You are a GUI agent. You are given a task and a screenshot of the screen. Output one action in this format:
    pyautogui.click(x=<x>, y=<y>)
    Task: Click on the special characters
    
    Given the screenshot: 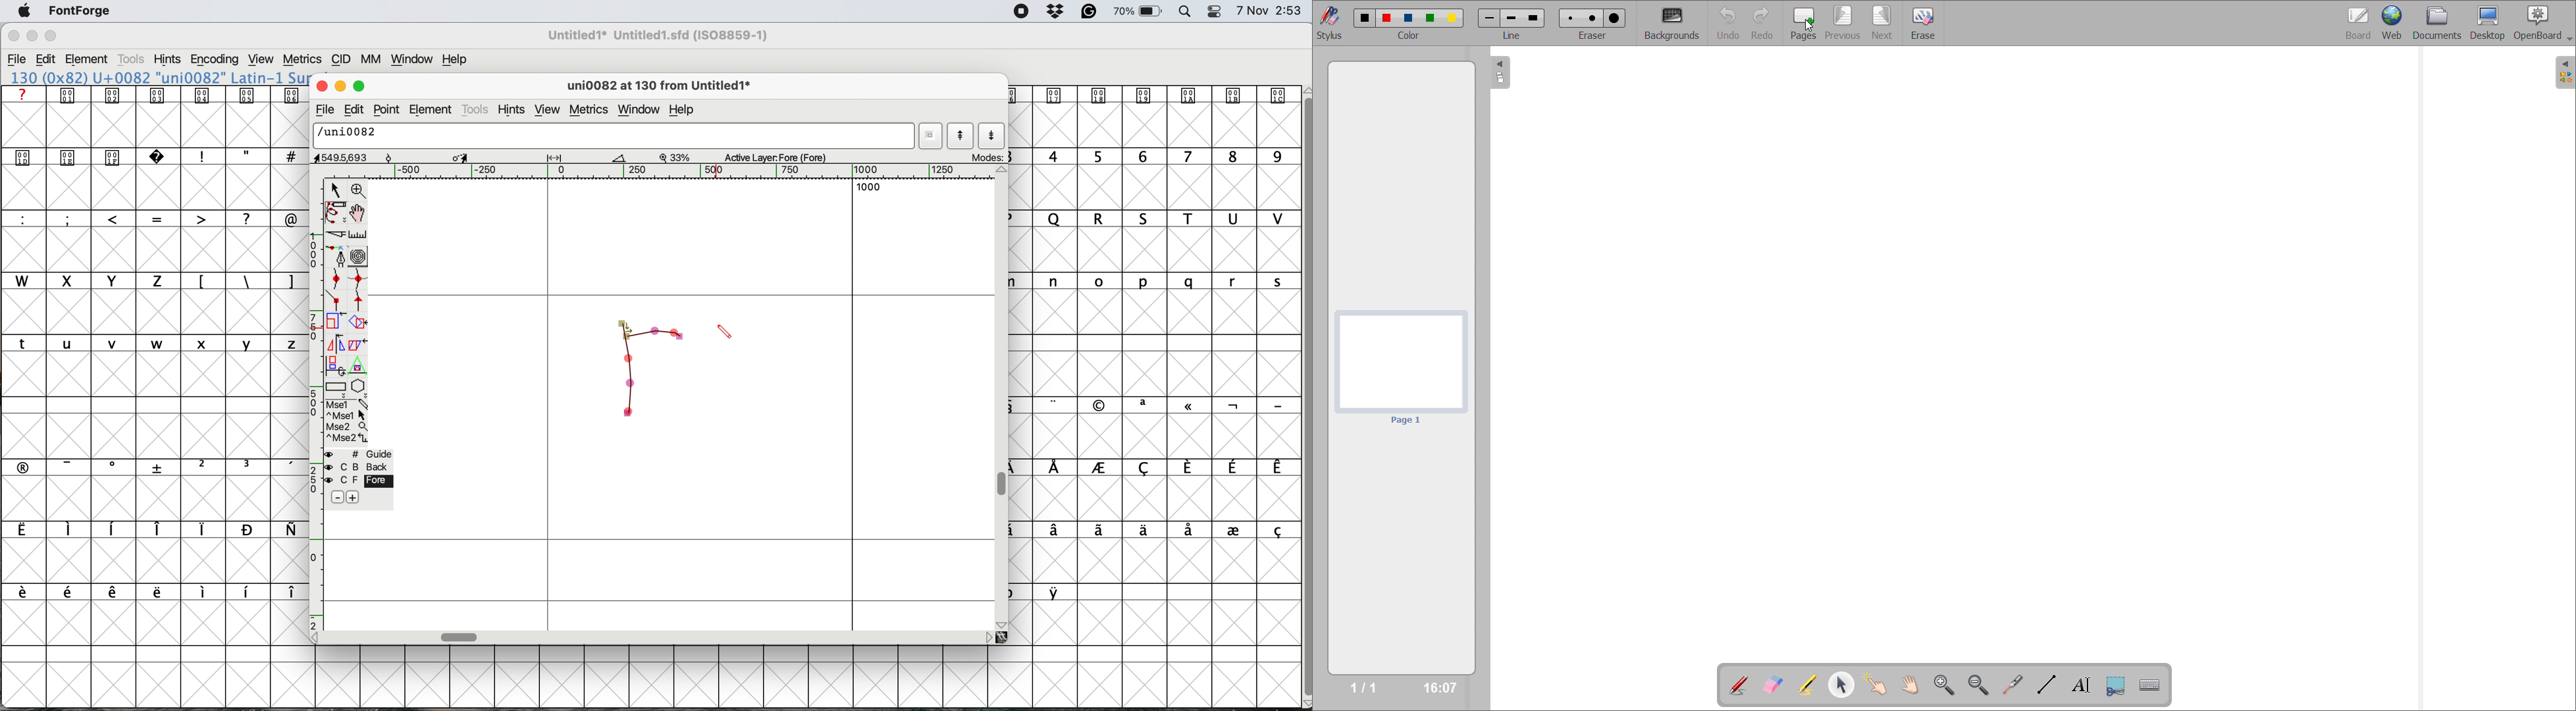 What is the action you would take?
    pyautogui.click(x=148, y=467)
    